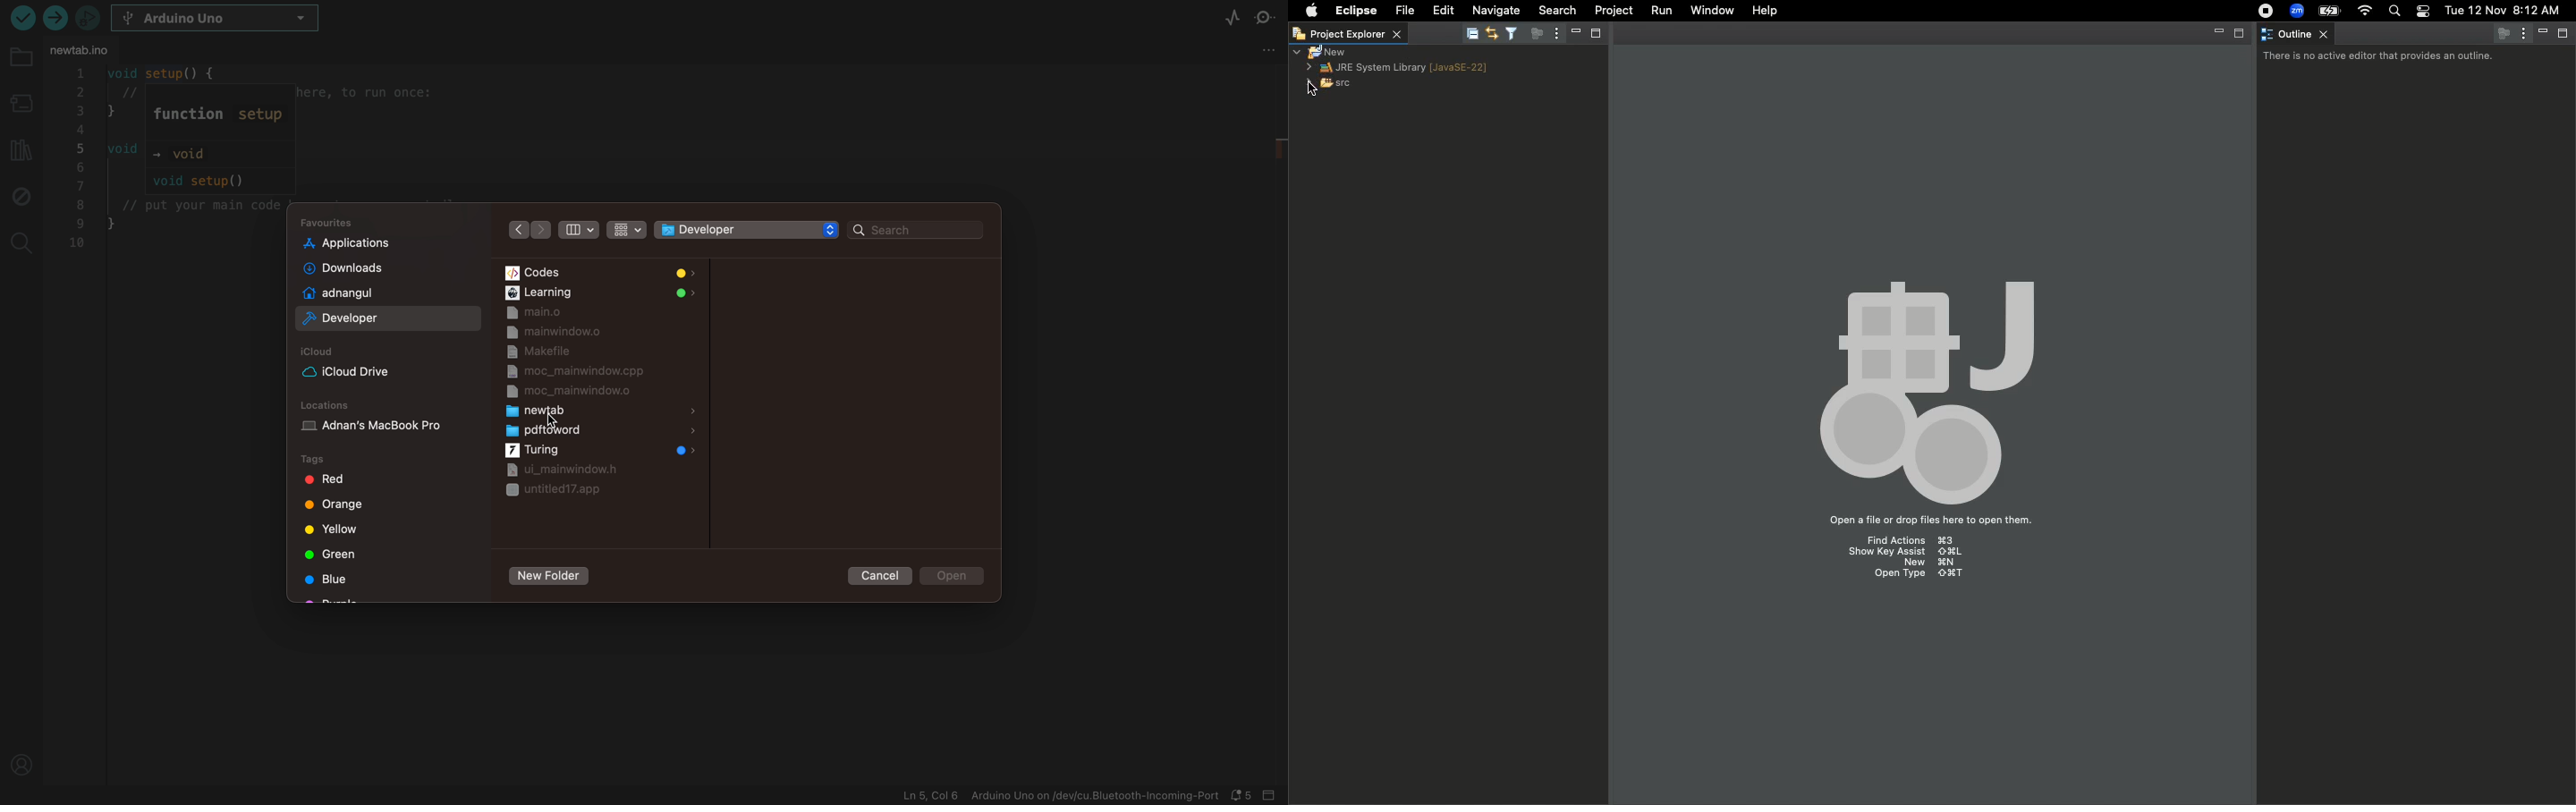 This screenshot has width=2576, height=812. Describe the element at coordinates (2241, 33) in the screenshot. I see `Maximize` at that location.